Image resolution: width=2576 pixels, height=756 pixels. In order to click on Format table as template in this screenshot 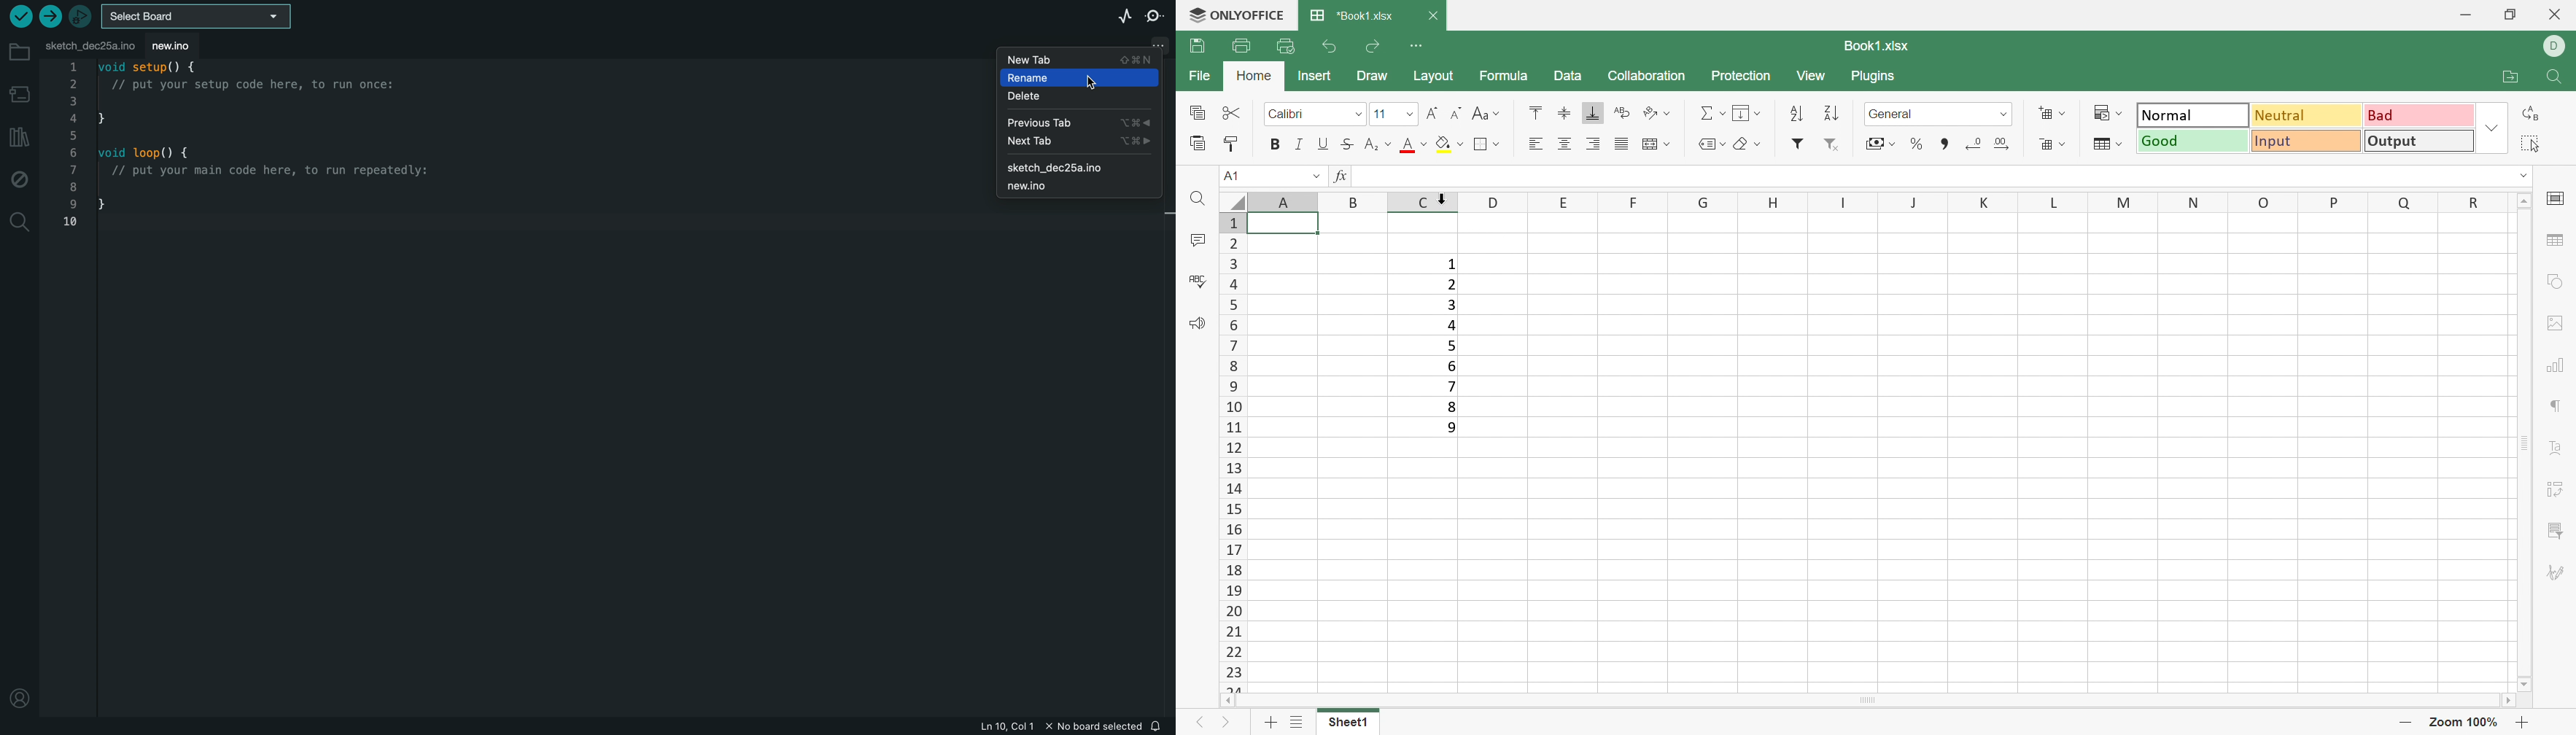, I will do `click(2107, 146)`.